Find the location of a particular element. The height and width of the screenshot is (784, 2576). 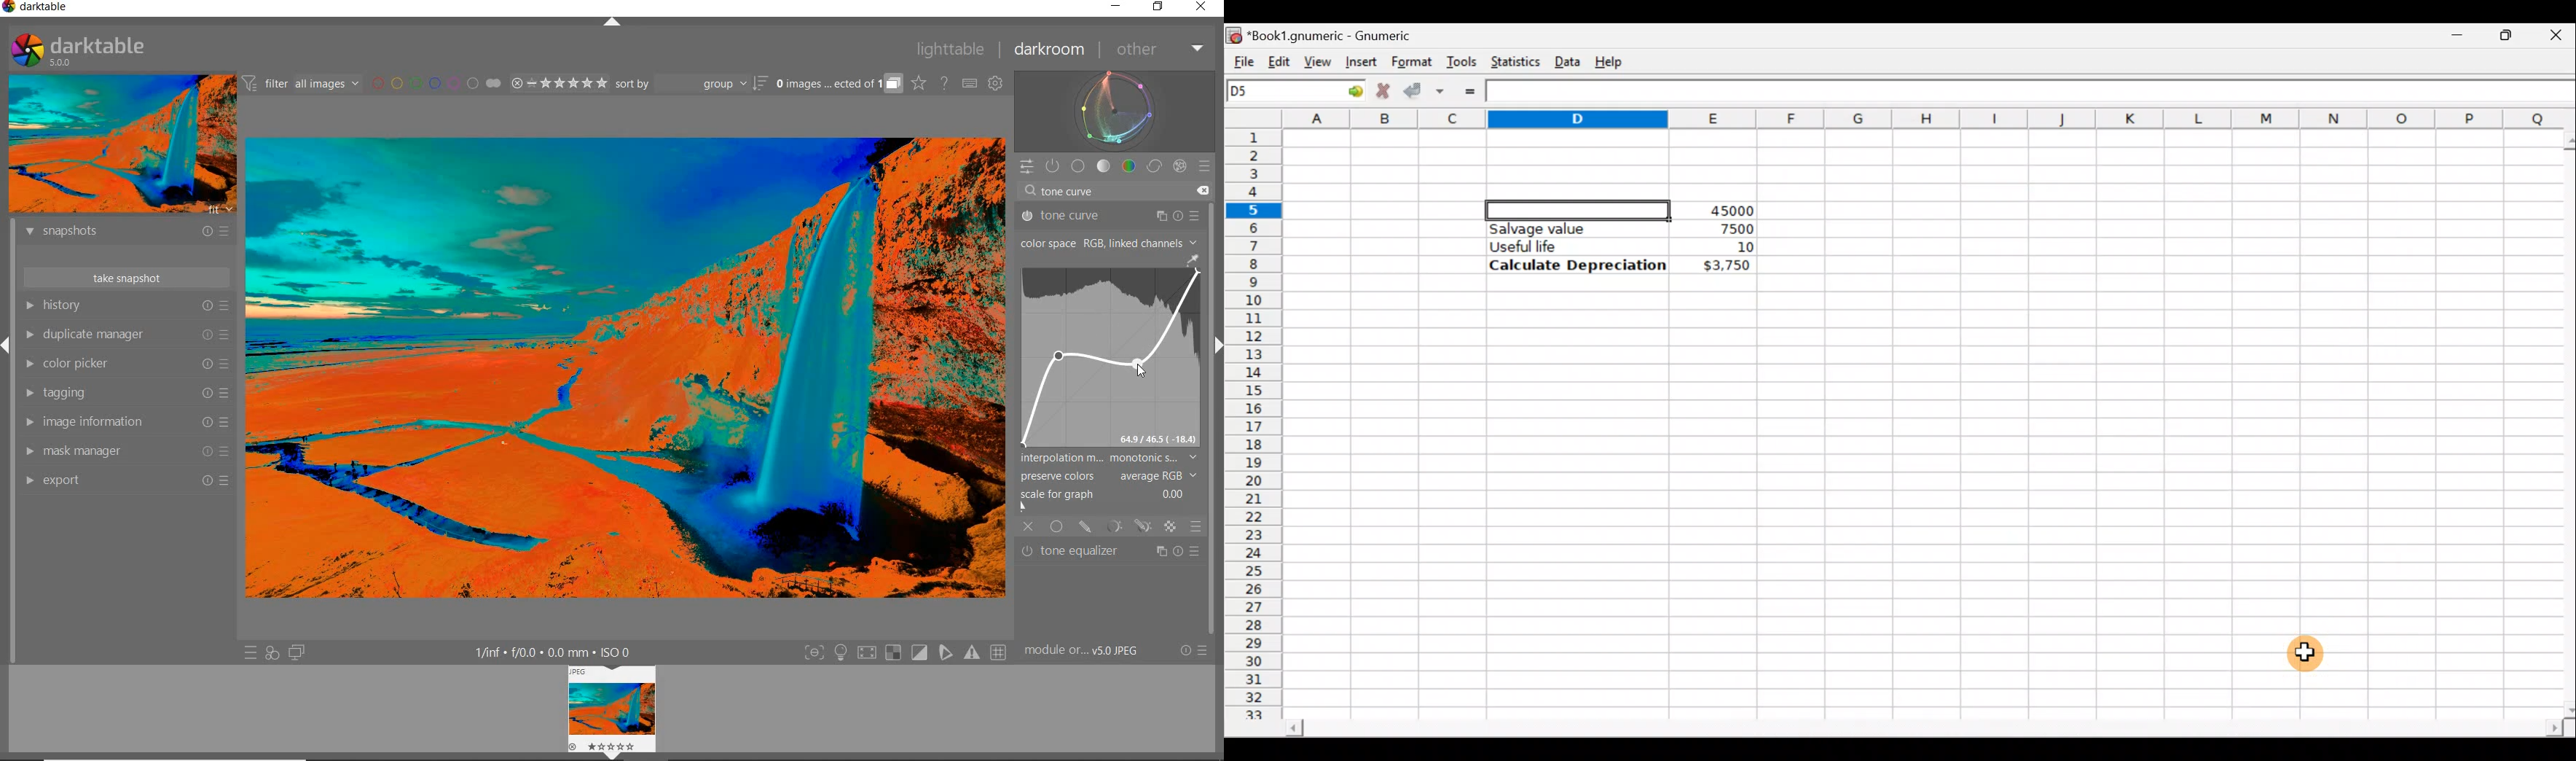

Go to is located at coordinates (1350, 92).